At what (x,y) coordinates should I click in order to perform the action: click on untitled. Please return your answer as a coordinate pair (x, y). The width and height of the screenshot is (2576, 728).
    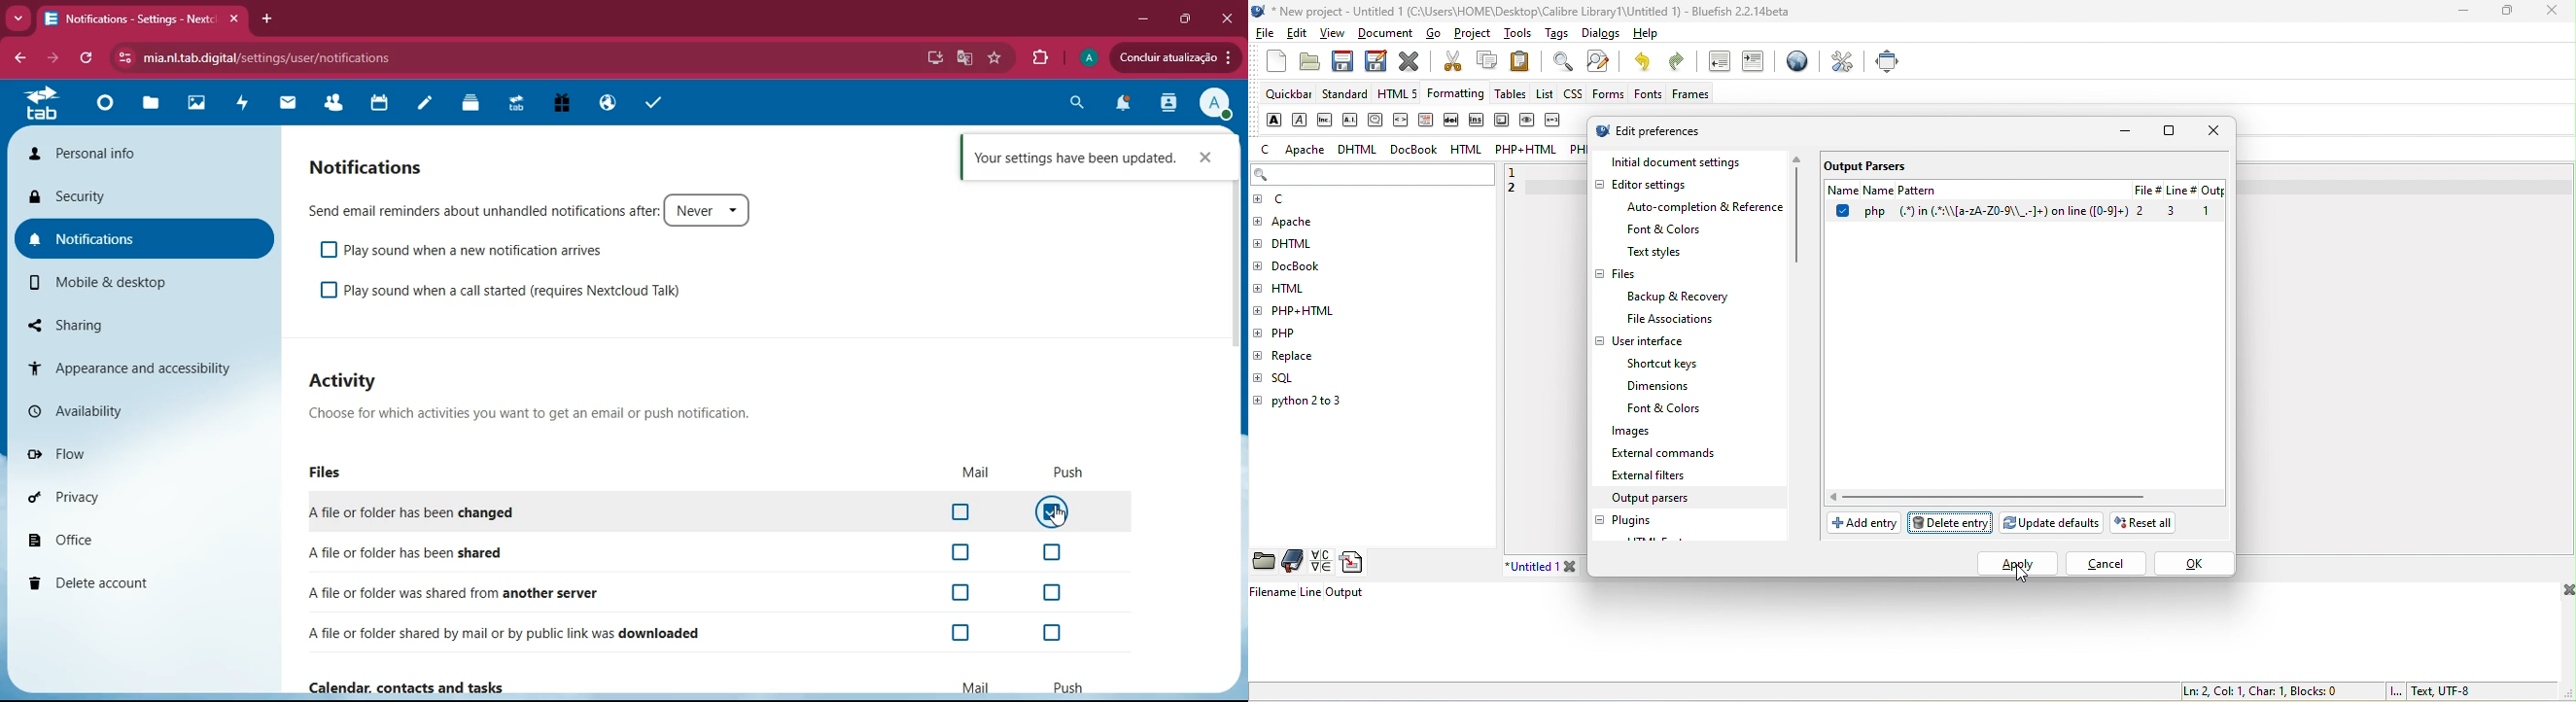
    Looking at the image, I should click on (1556, 566).